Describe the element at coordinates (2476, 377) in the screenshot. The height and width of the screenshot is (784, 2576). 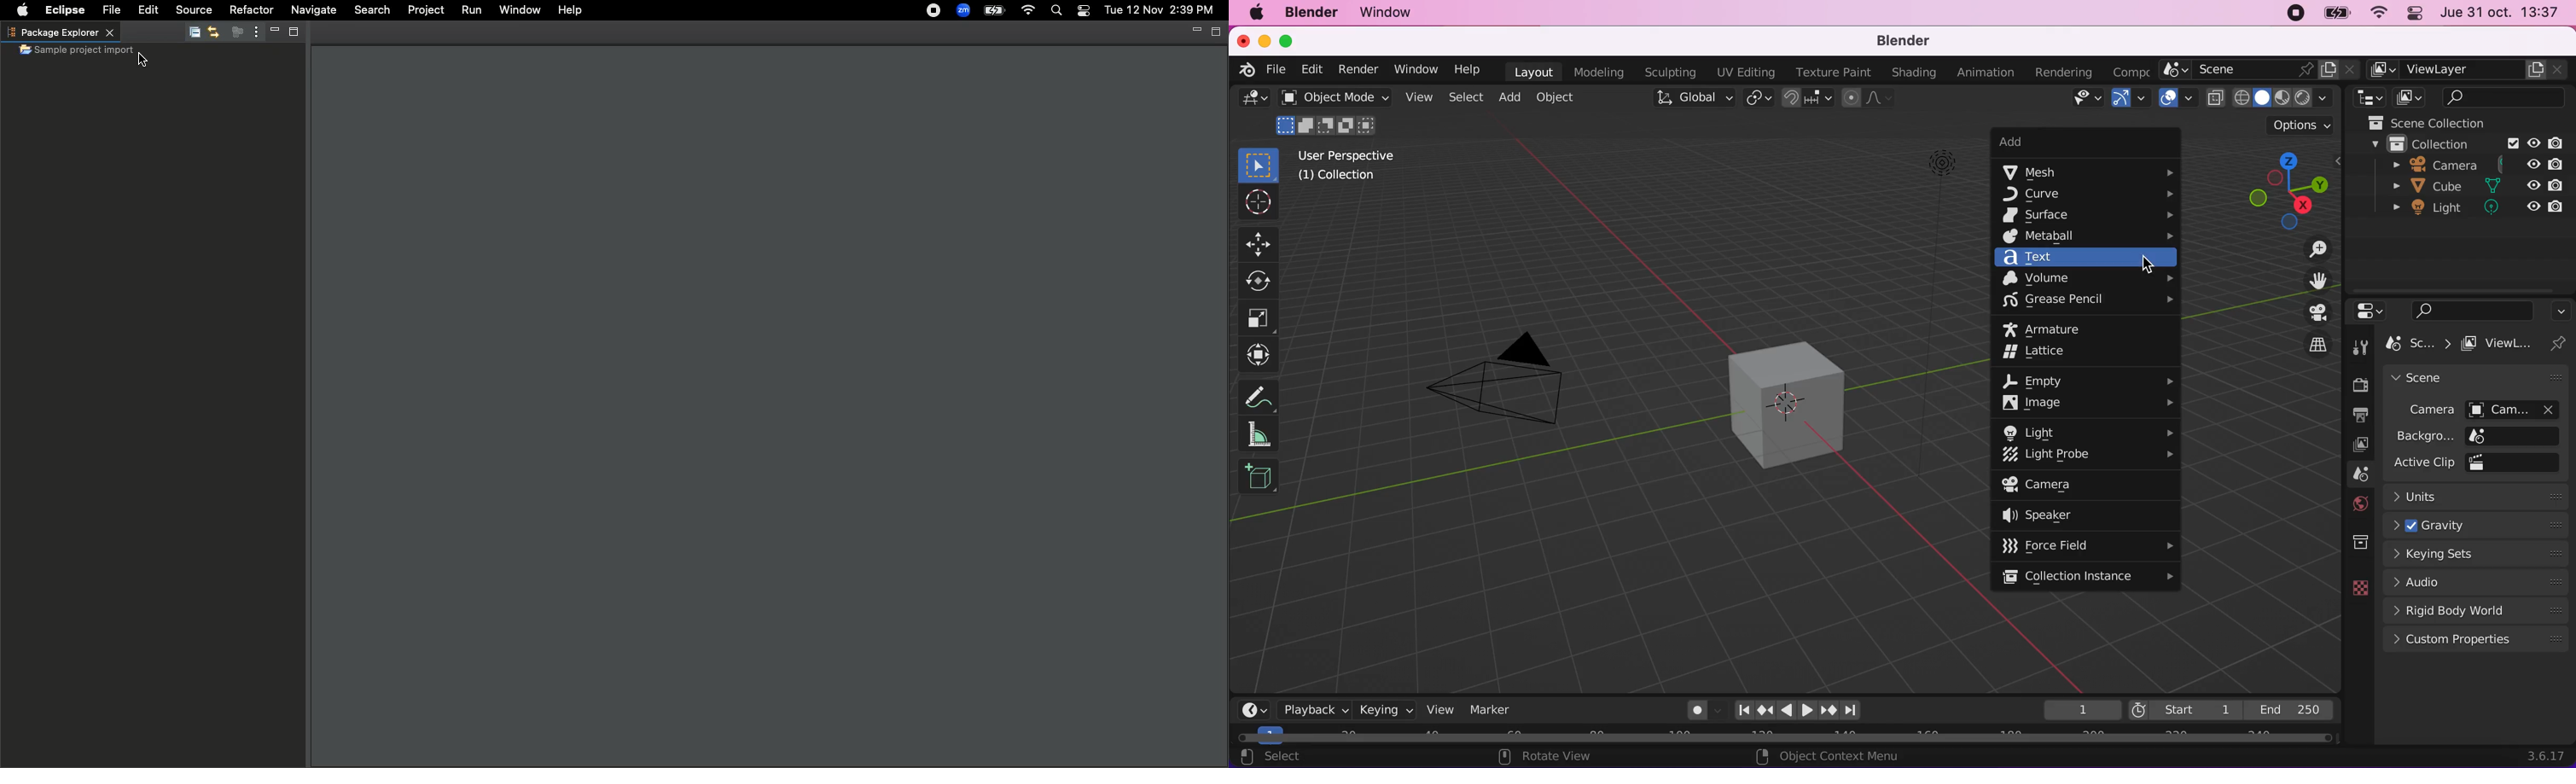
I see `scene` at that location.